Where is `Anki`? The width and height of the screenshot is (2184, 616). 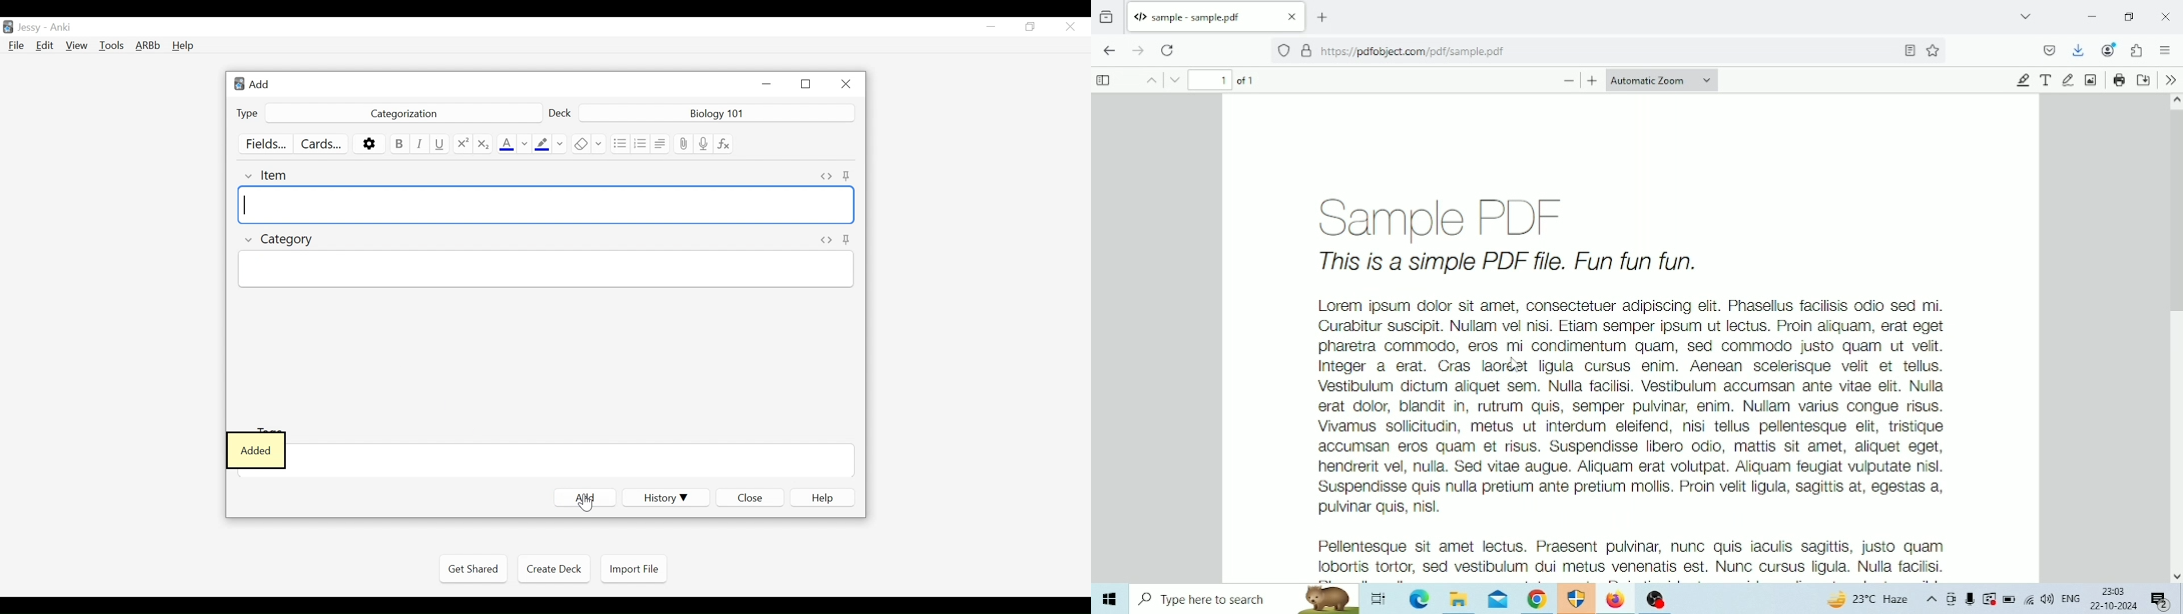
Anki is located at coordinates (61, 27).